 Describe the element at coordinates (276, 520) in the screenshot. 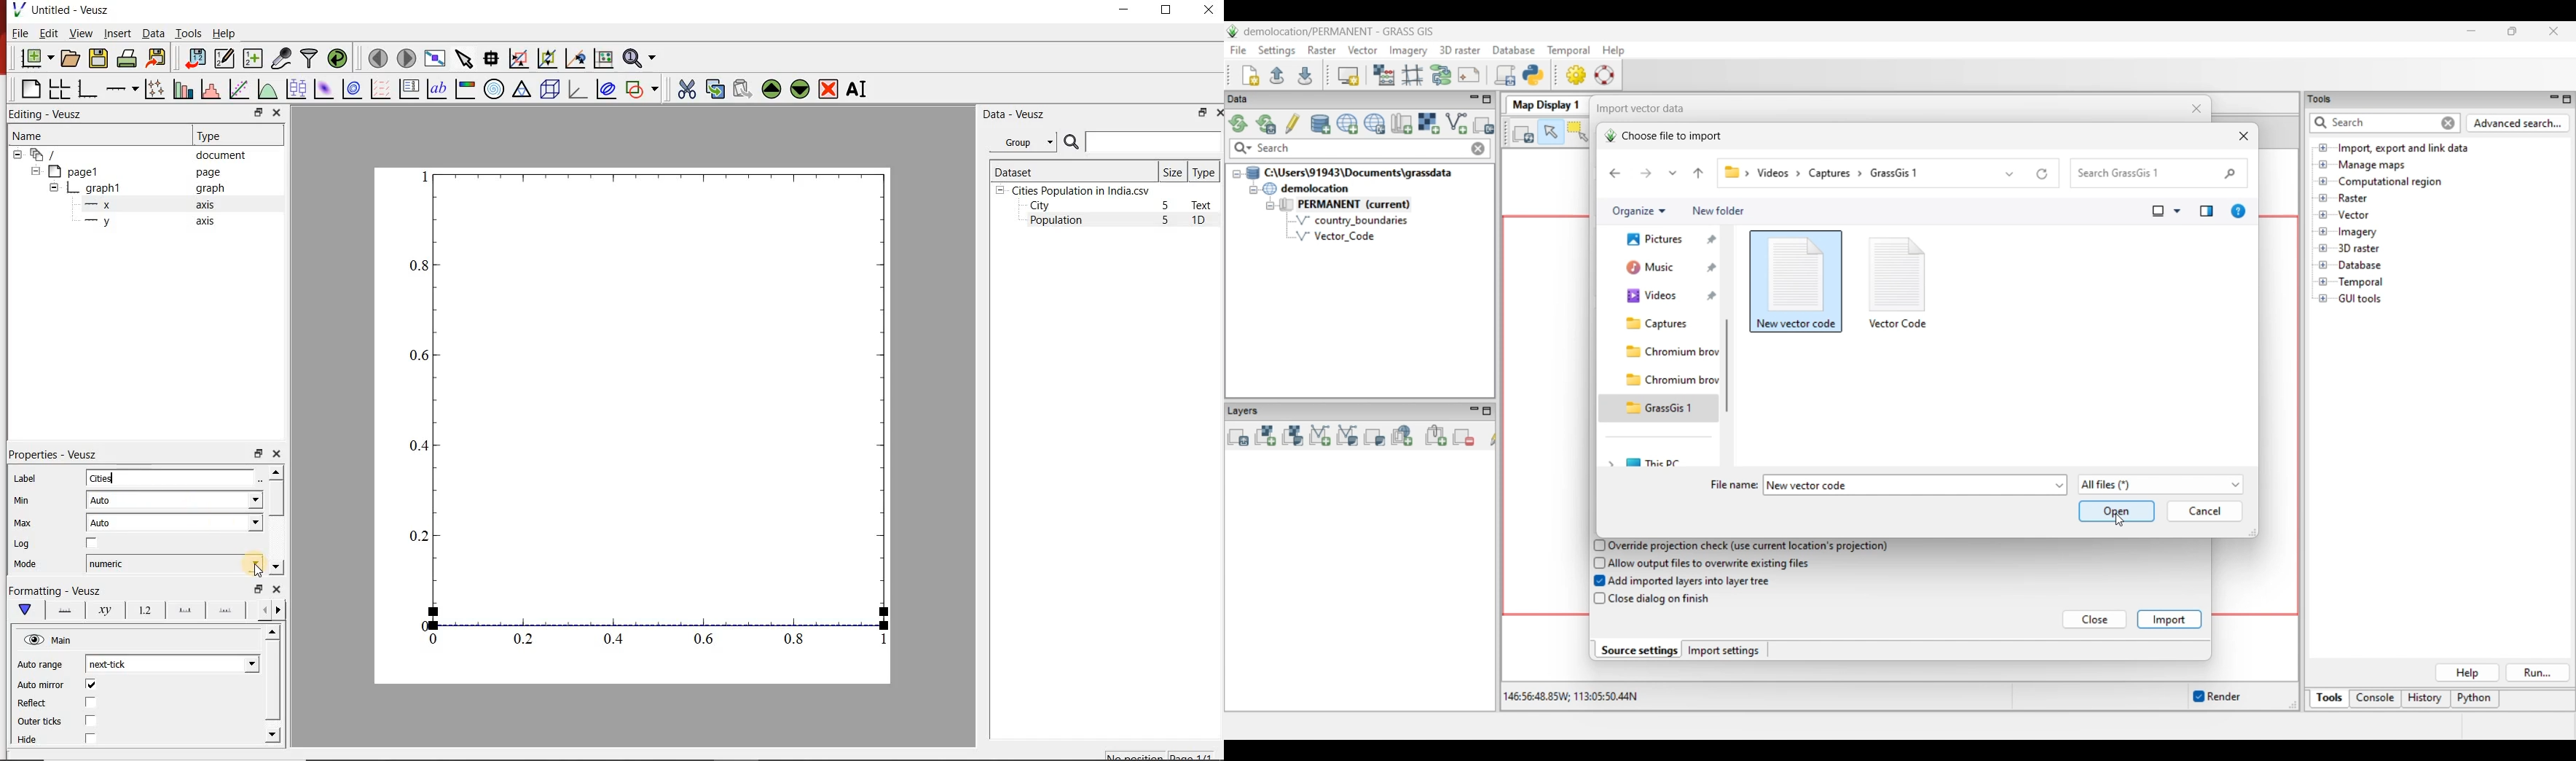

I see `scrollbar` at that location.